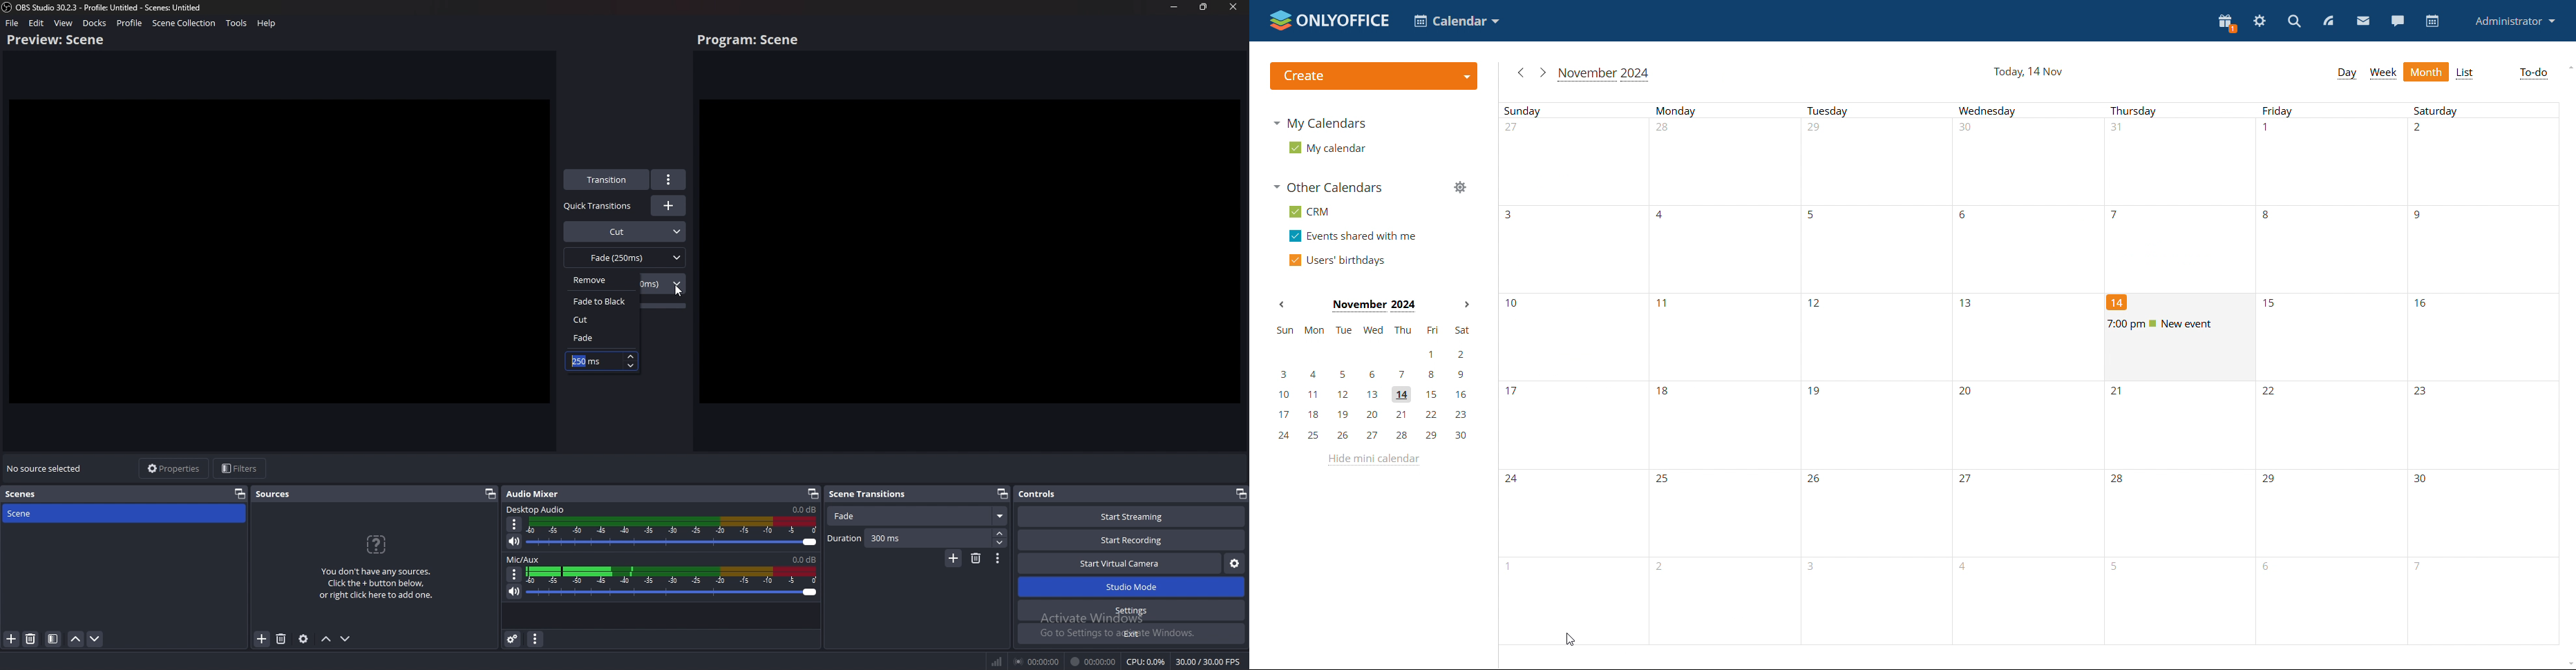 This screenshot has height=672, width=2576. What do you see at coordinates (601, 319) in the screenshot?
I see `cut` at bounding box center [601, 319].